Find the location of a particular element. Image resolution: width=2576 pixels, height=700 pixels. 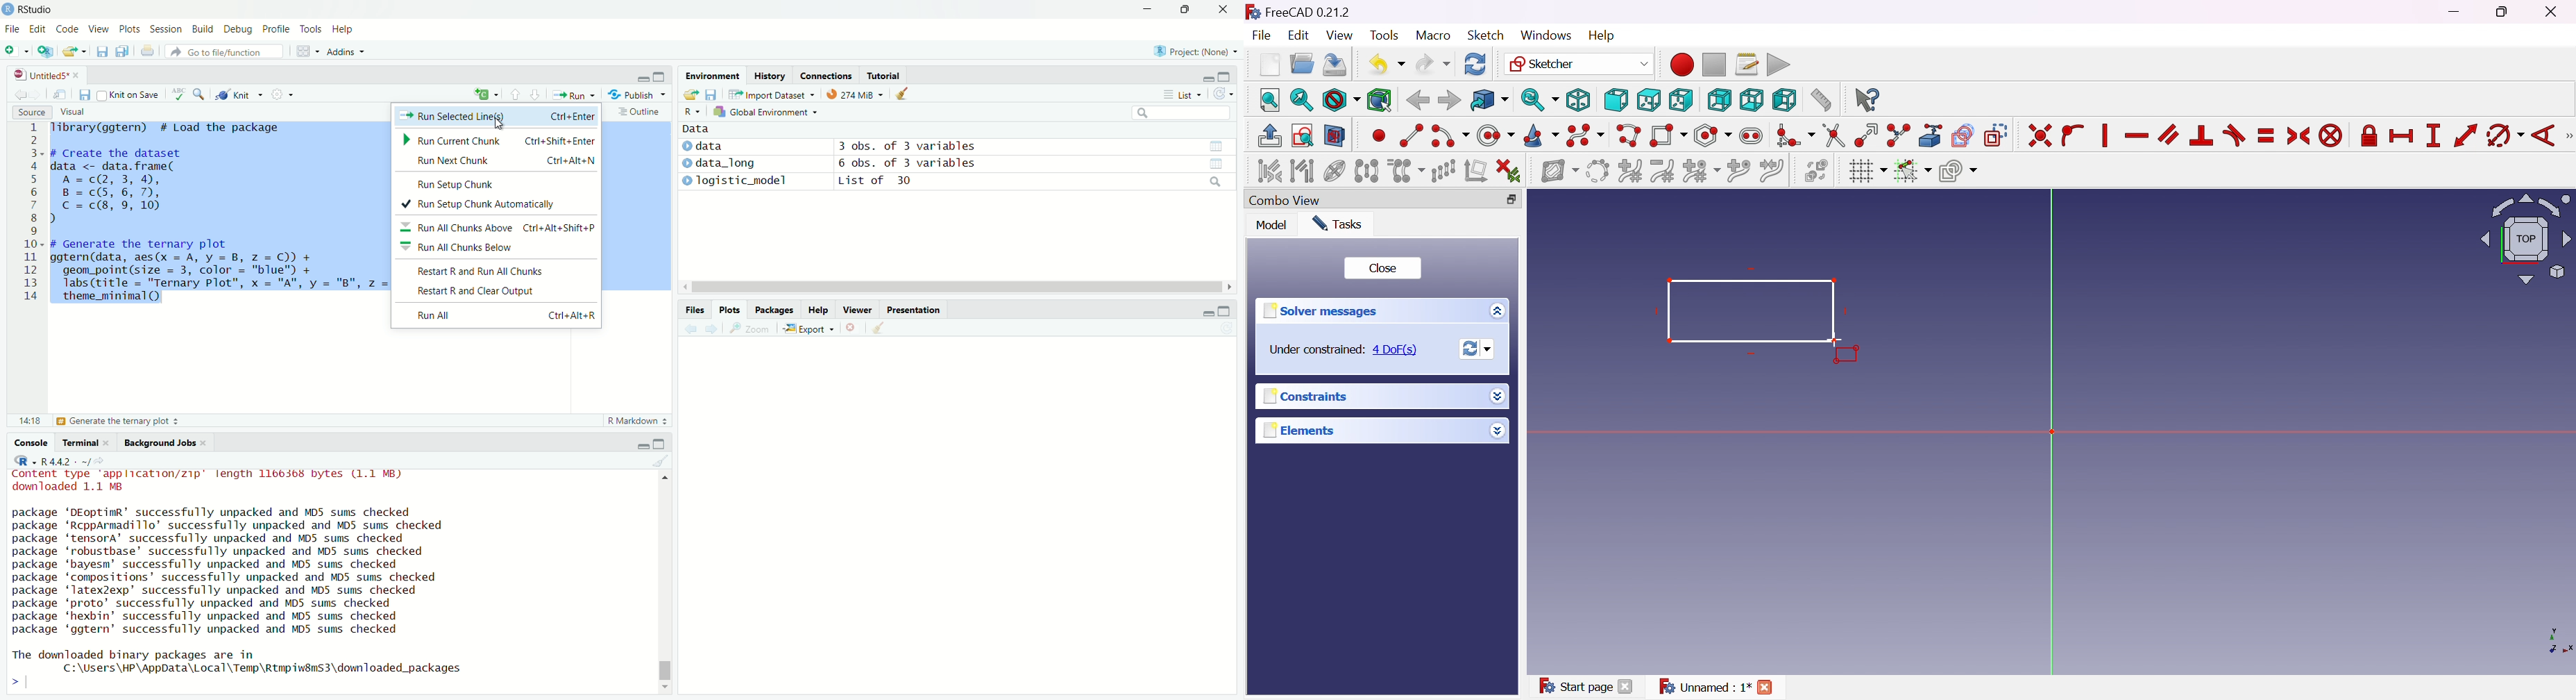

minimise is located at coordinates (640, 444).